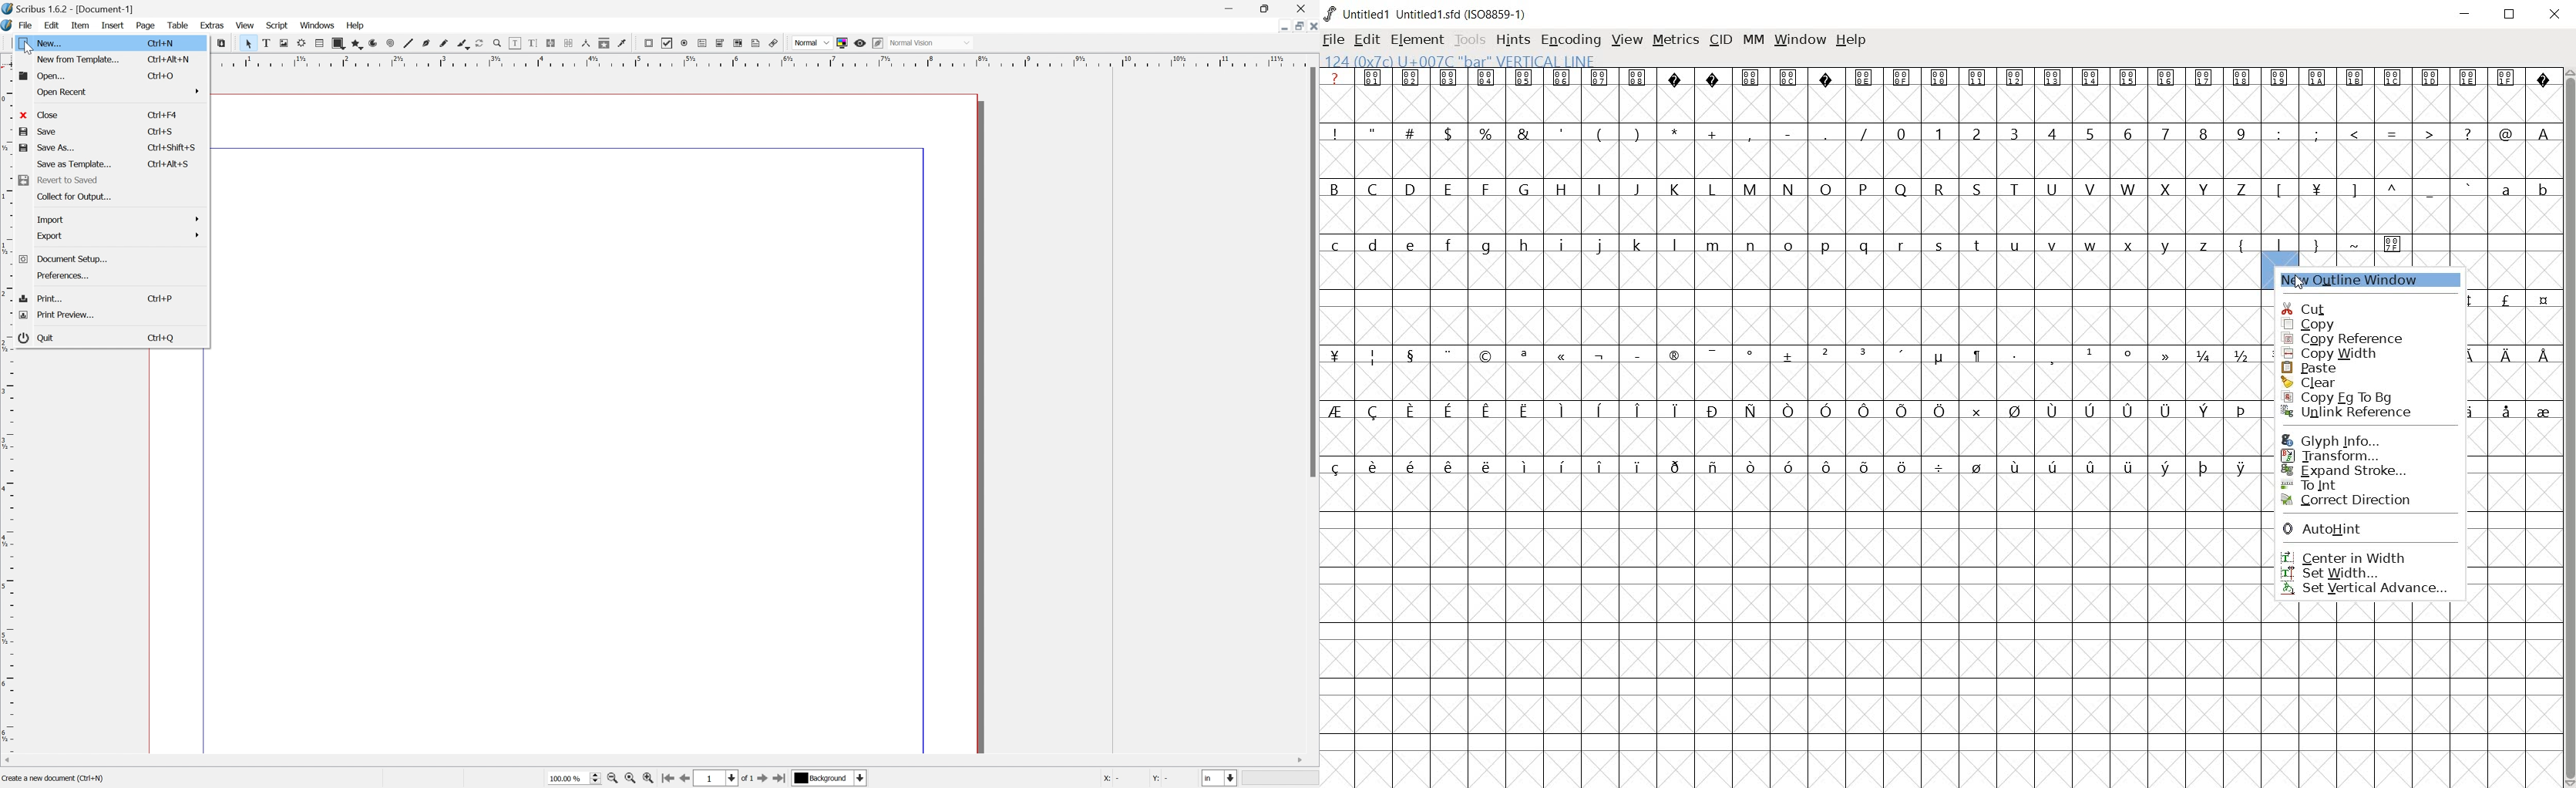 The image size is (2576, 812). I want to click on empty cells, so click(1939, 215).